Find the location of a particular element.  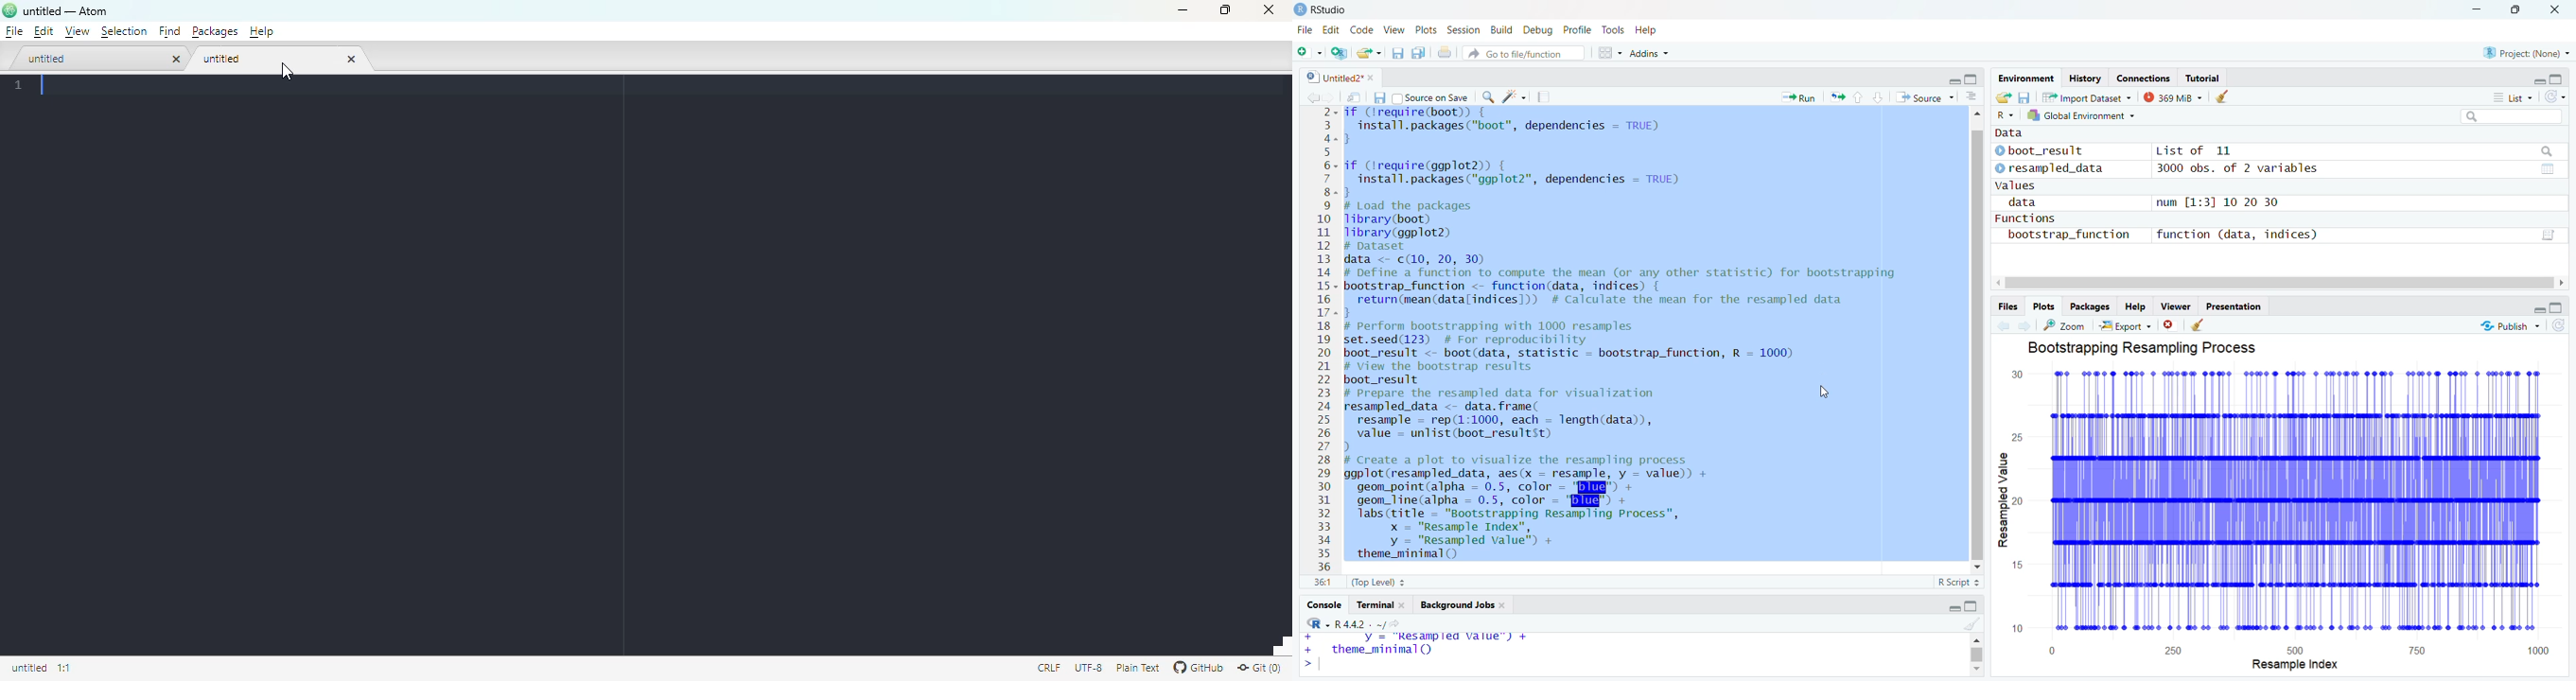

 Tools is located at coordinates (1612, 30).